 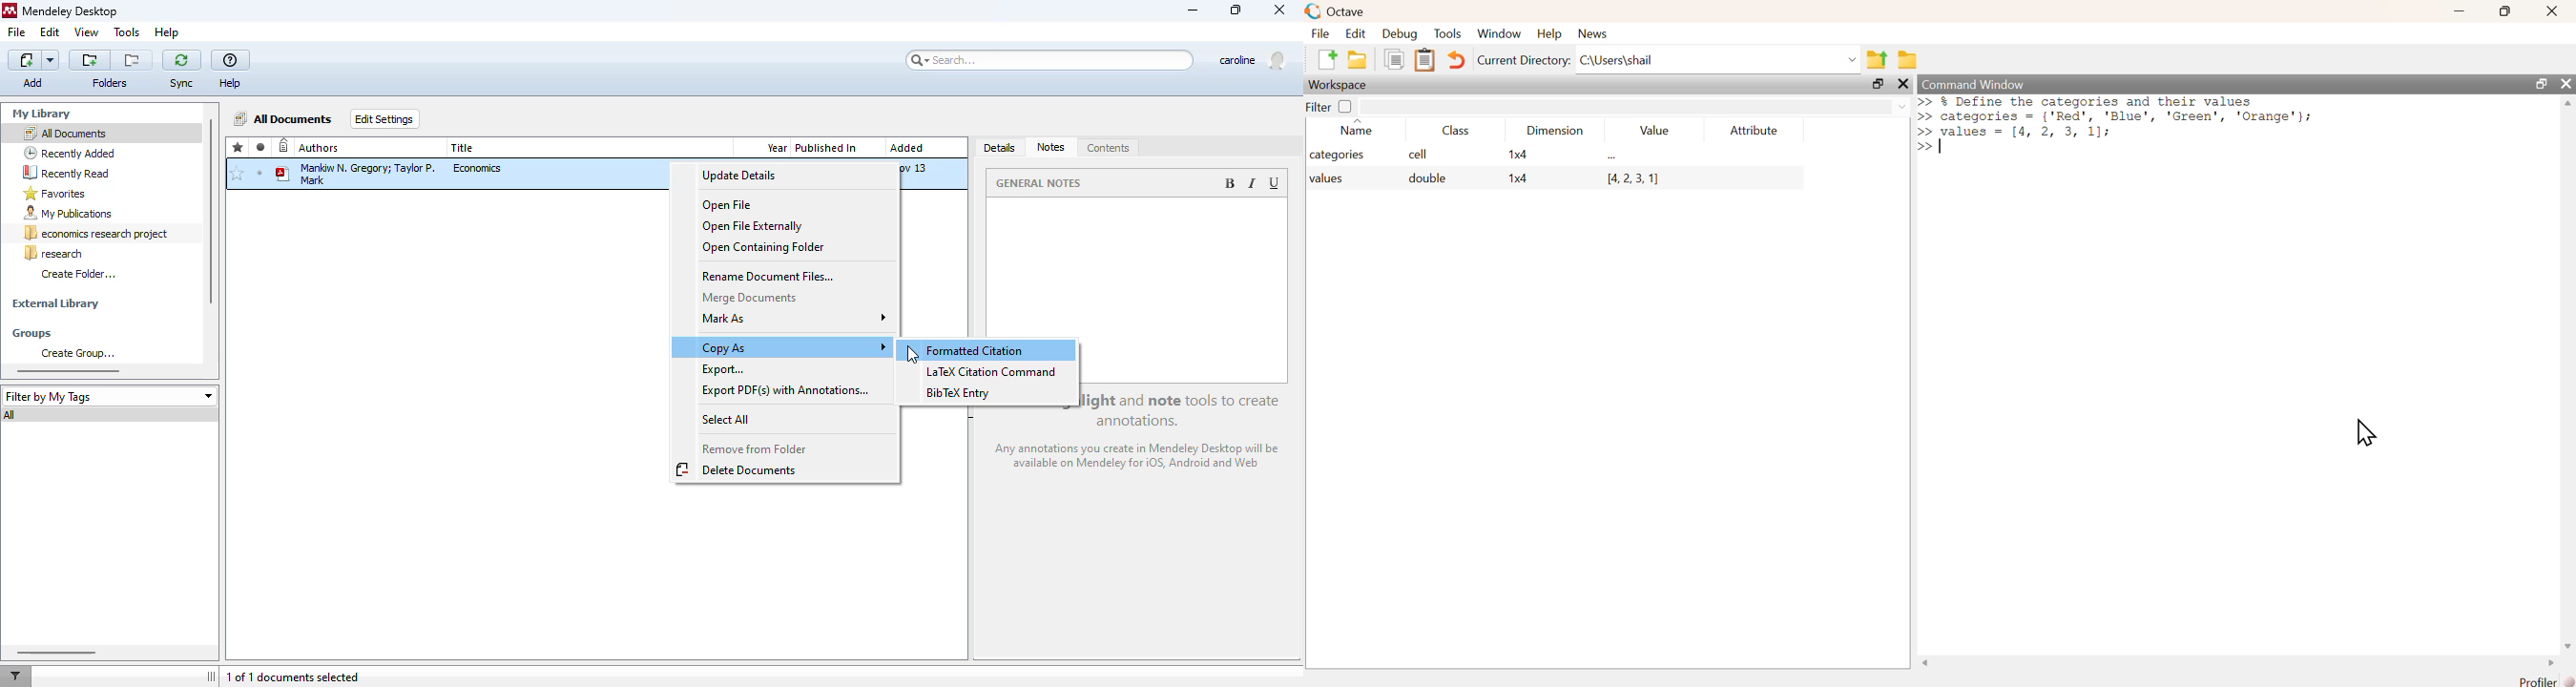 I want to click on folder, so click(x=109, y=83).